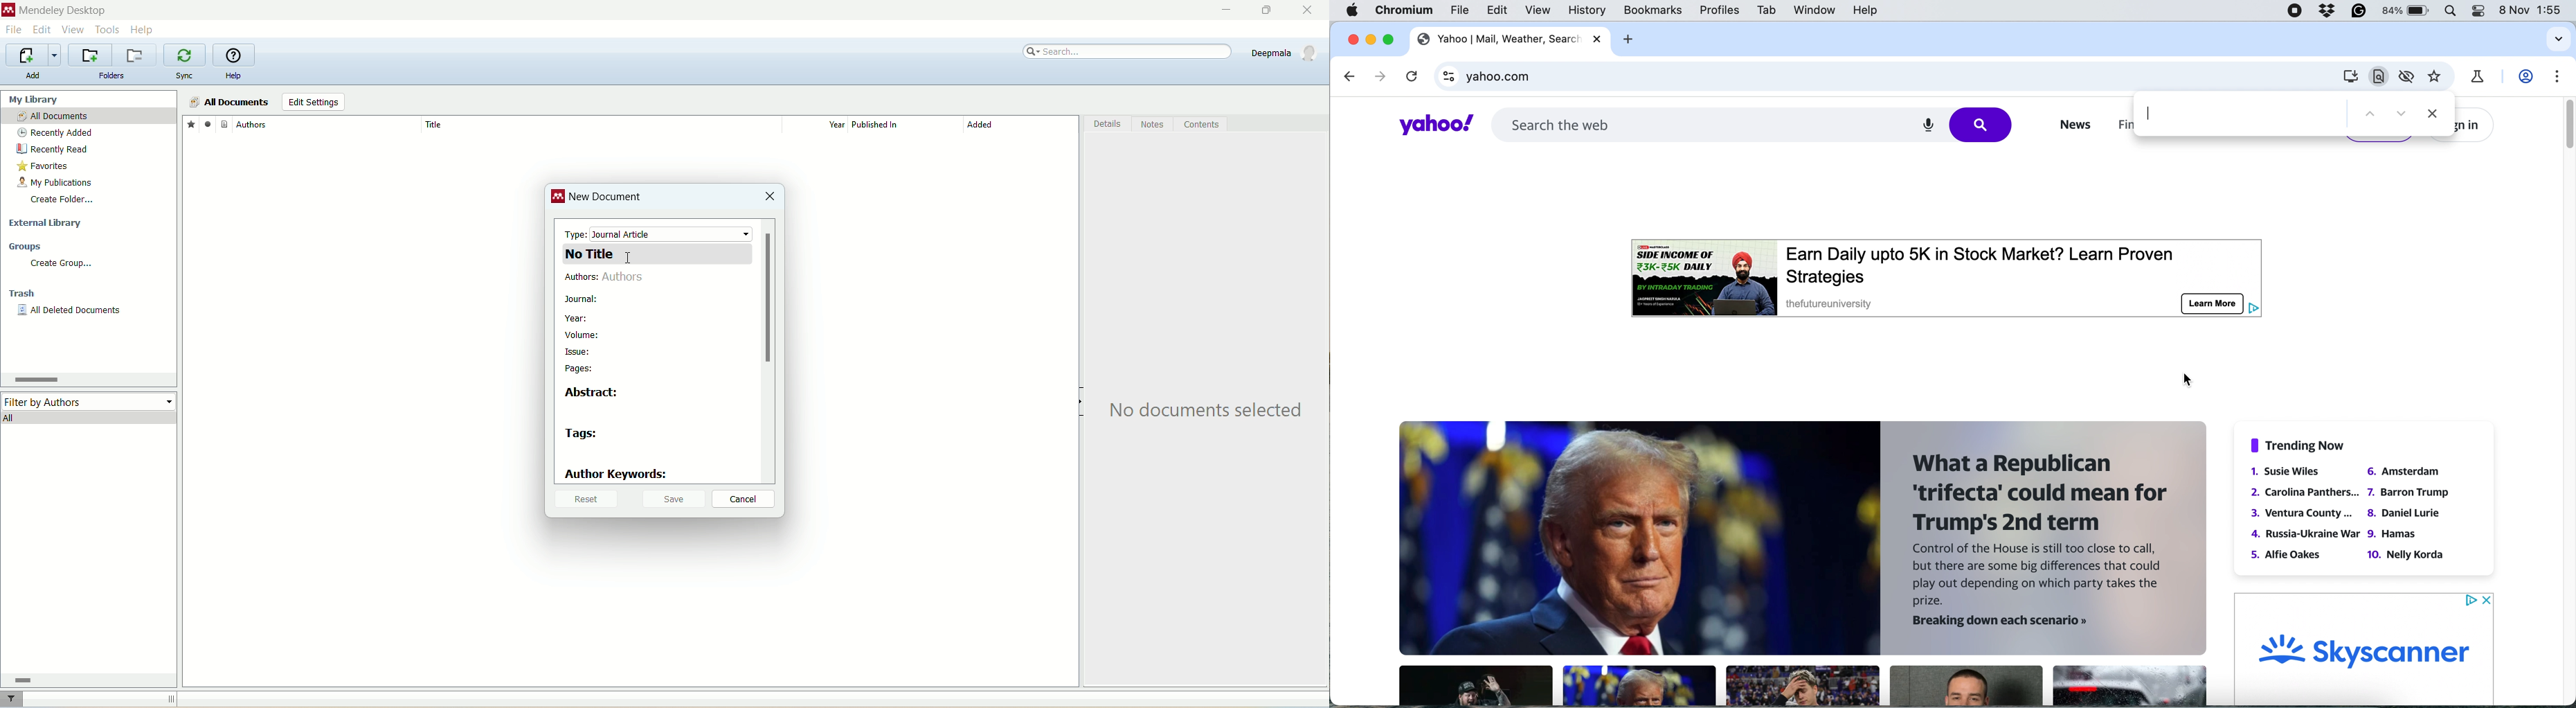  I want to click on volume, so click(586, 335).